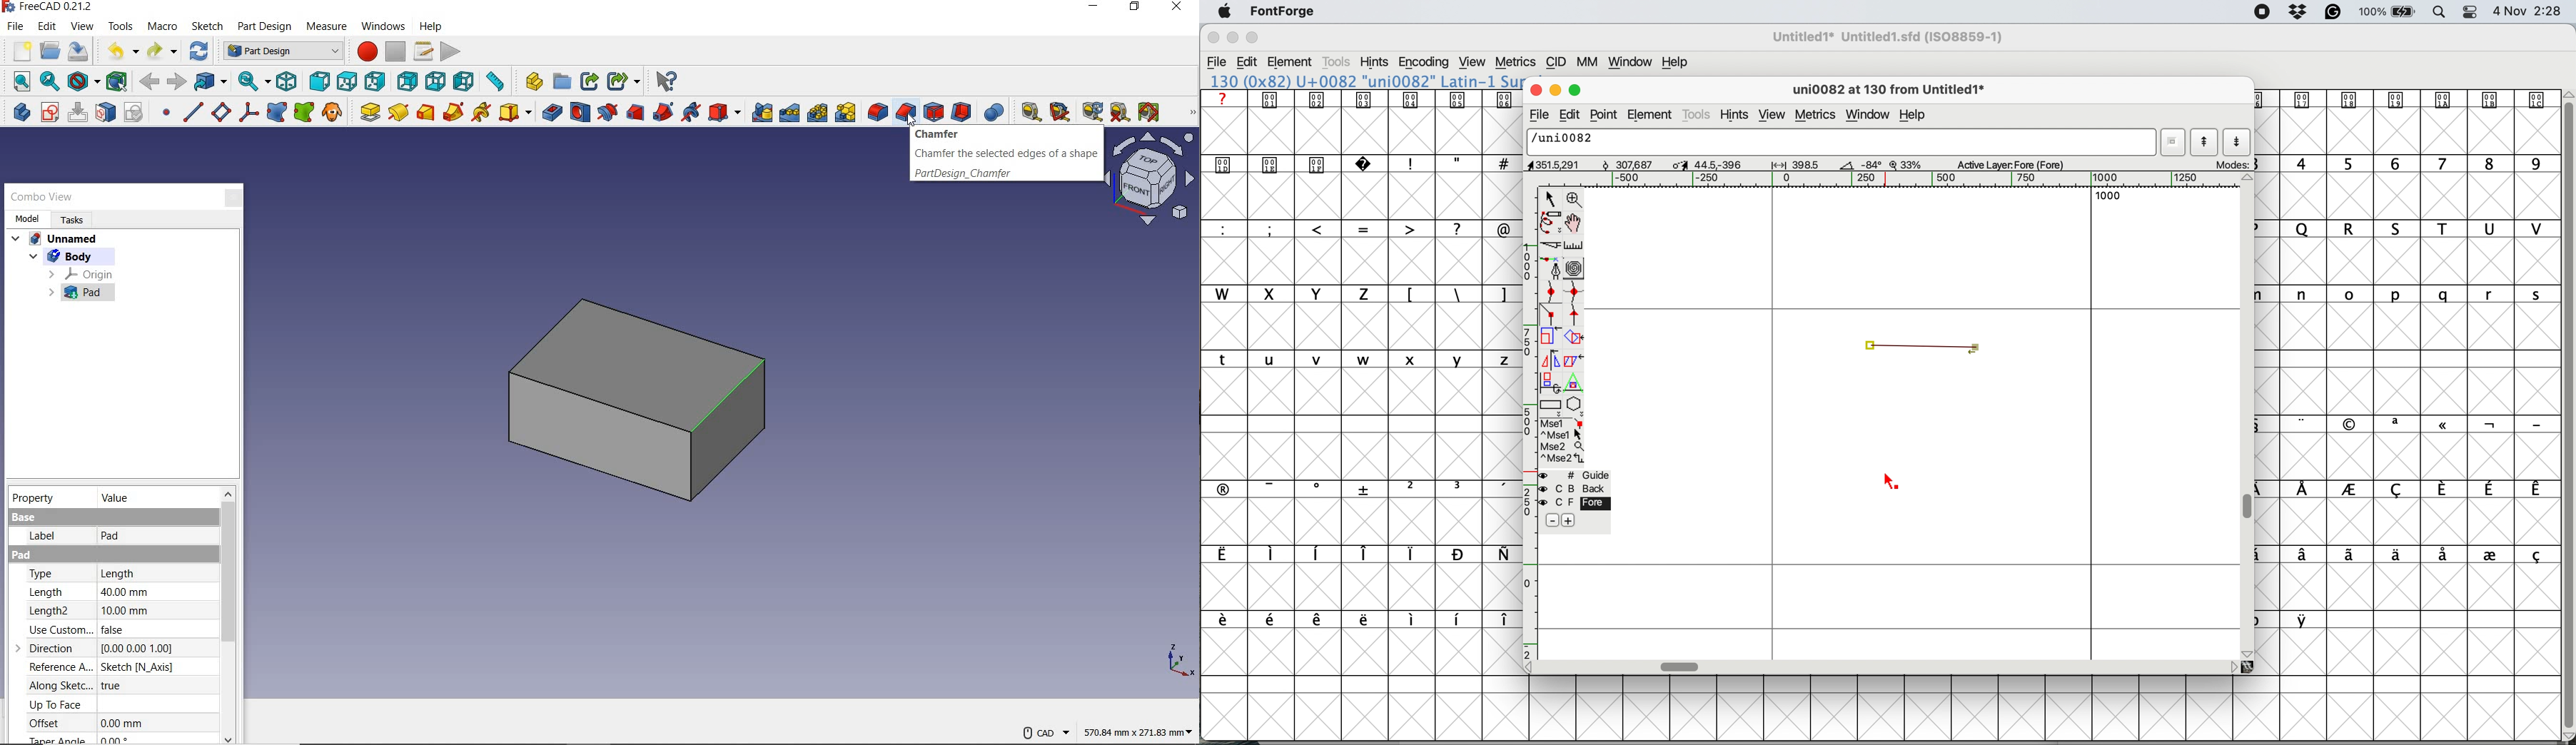 The image size is (2576, 756). Describe the element at coordinates (346, 81) in the screenshot. I see `top` at that location.